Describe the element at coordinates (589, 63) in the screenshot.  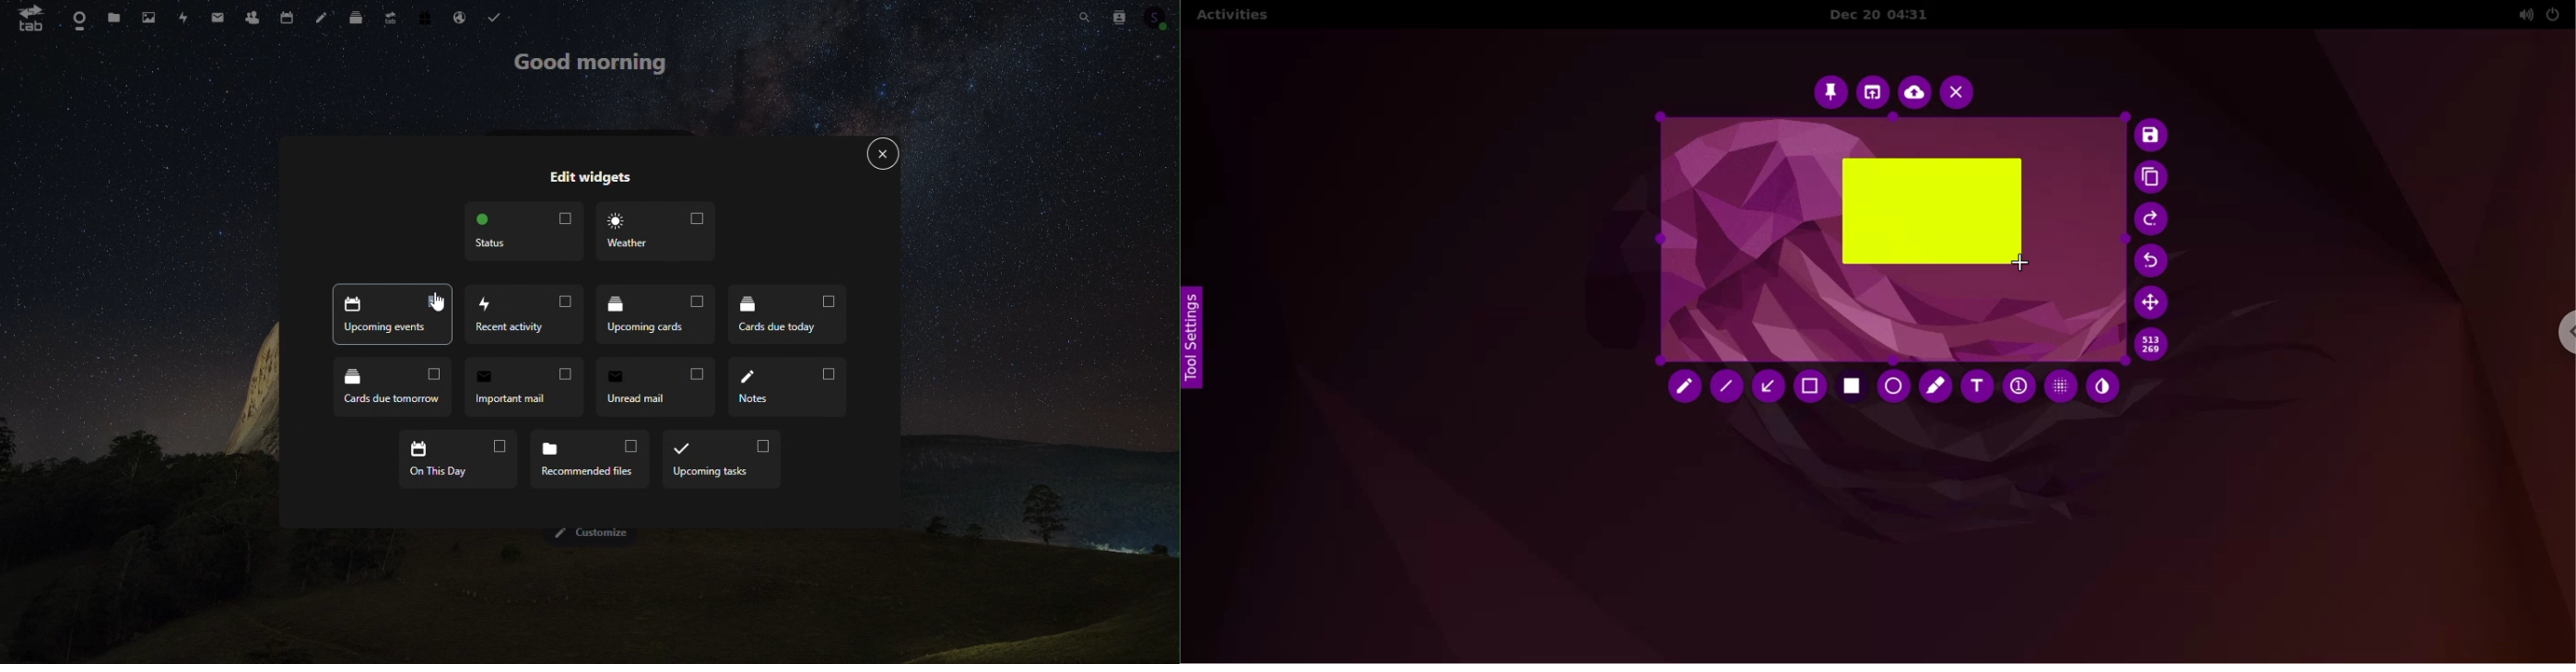
I see `Good morning` at that location.